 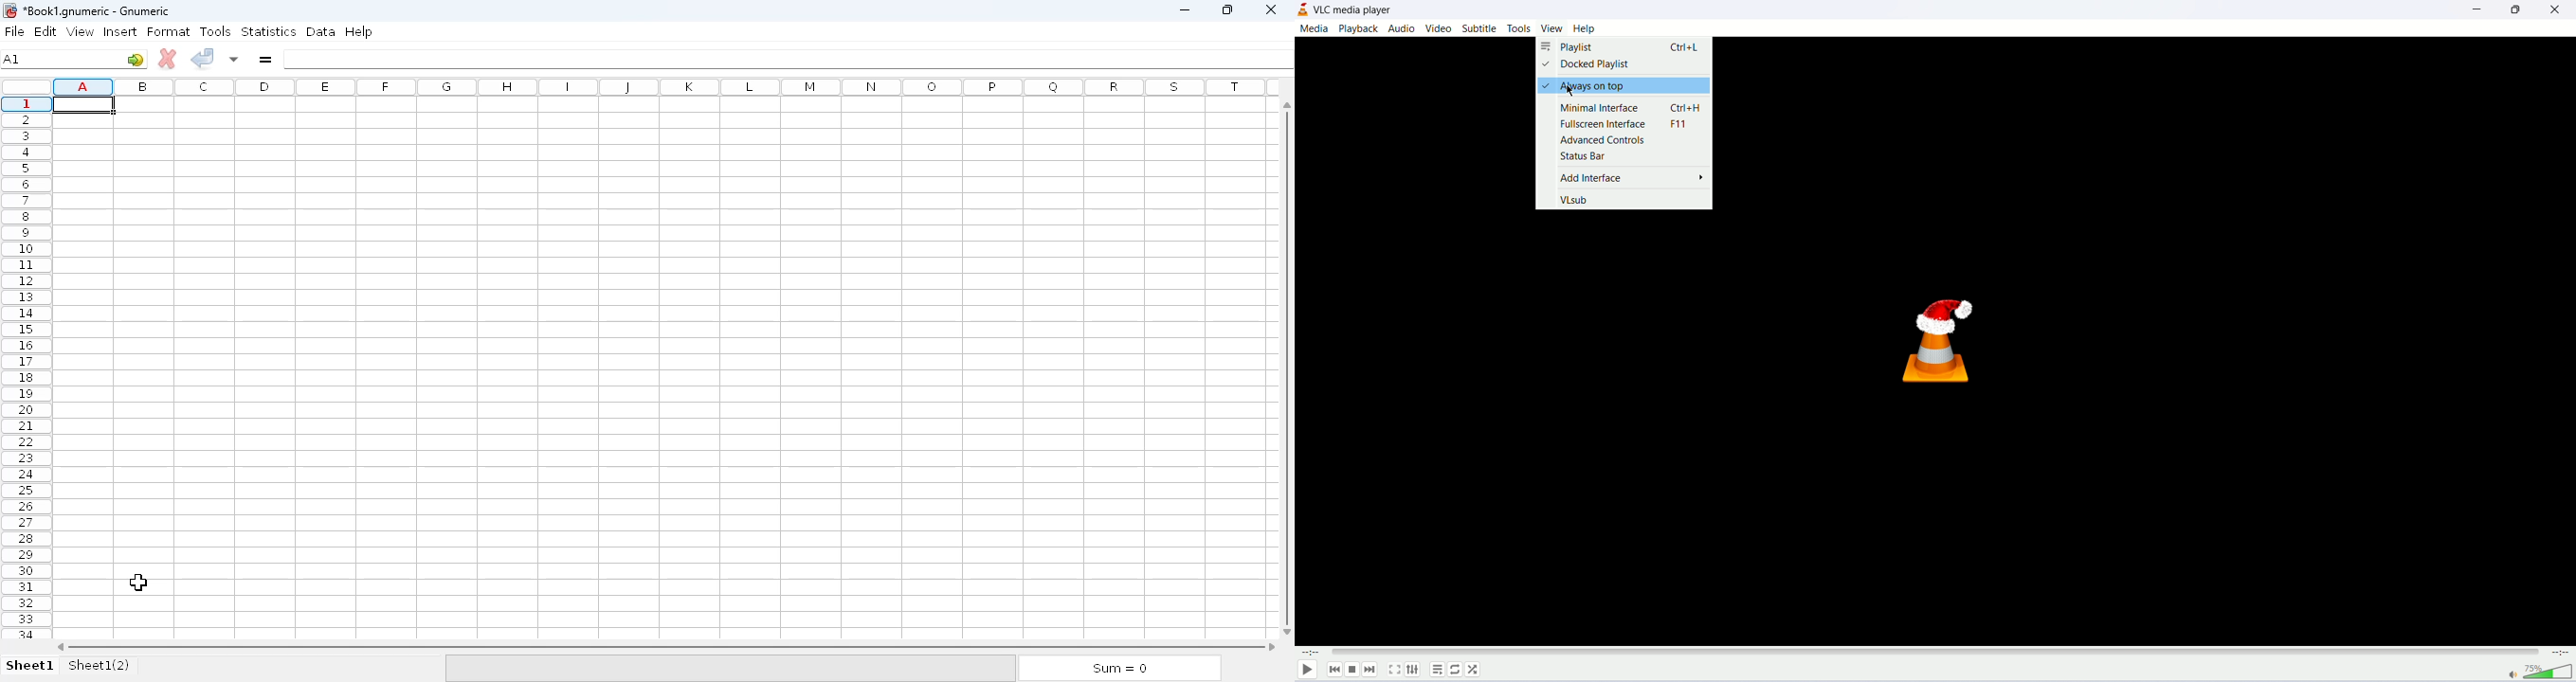 I want to click on playback, so click(x=1359, y=29).